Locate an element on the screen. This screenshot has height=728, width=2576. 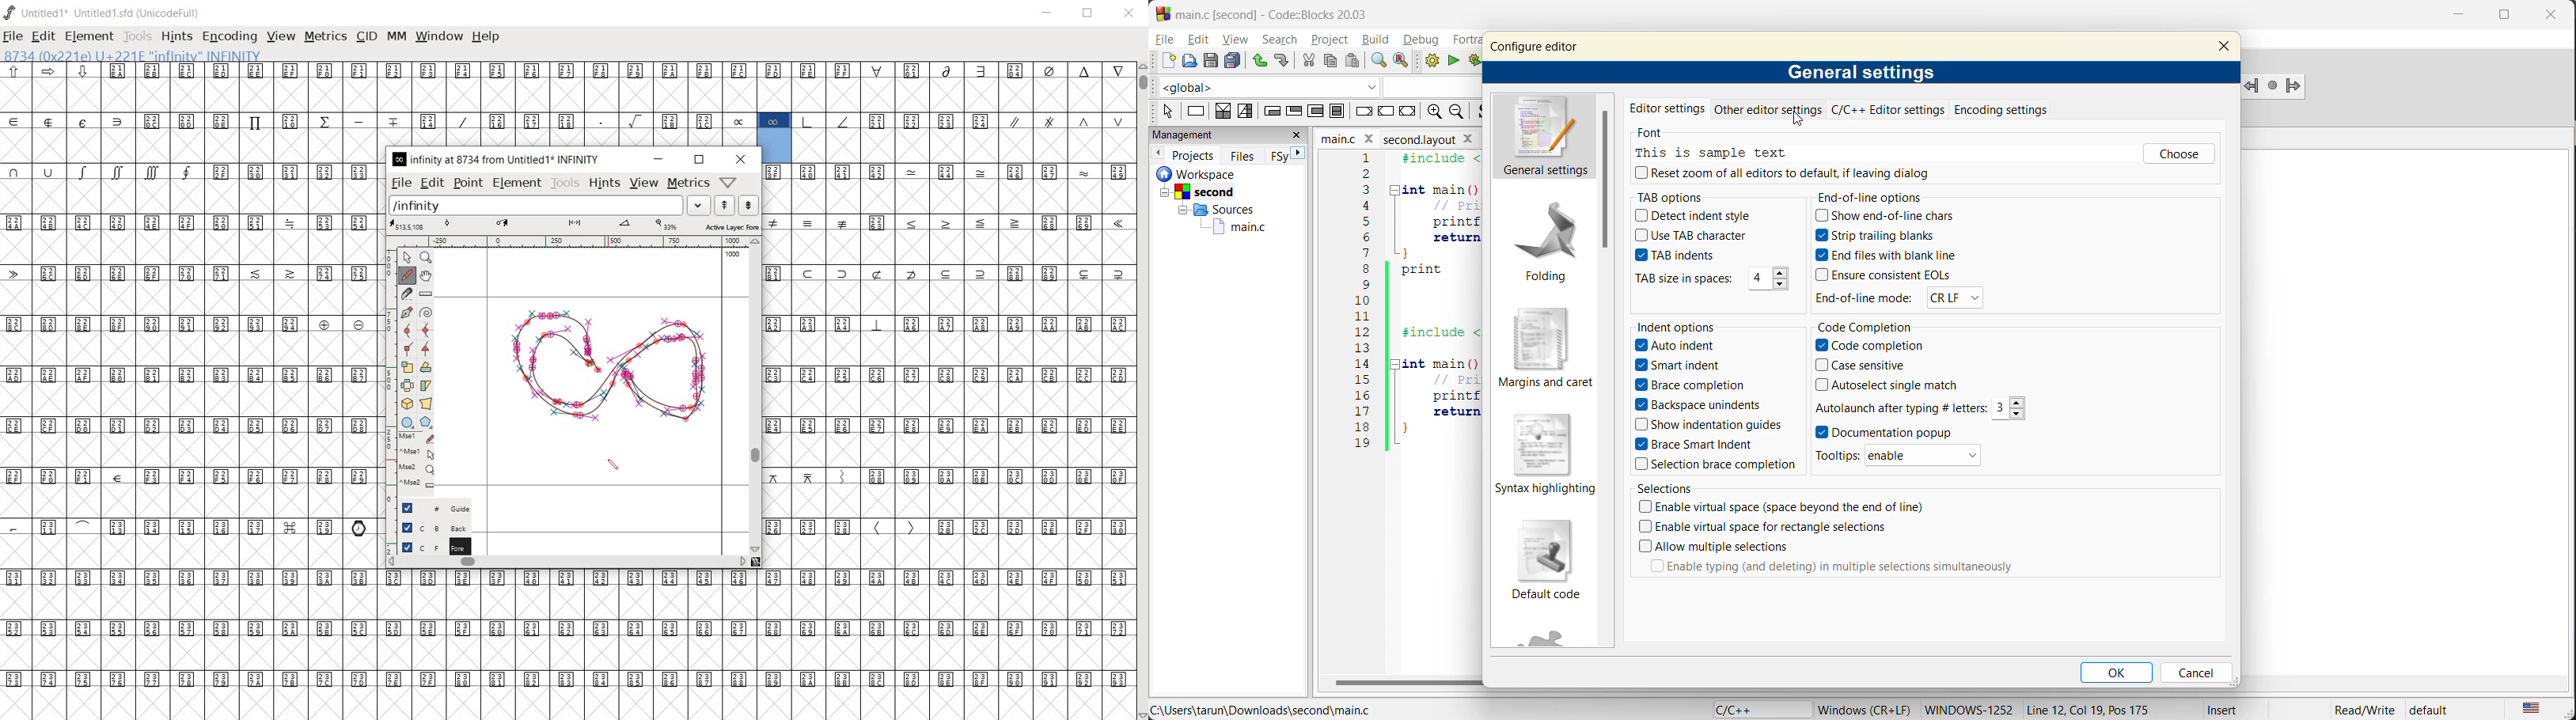
Unicode code points is located at coordinates (950, 375).